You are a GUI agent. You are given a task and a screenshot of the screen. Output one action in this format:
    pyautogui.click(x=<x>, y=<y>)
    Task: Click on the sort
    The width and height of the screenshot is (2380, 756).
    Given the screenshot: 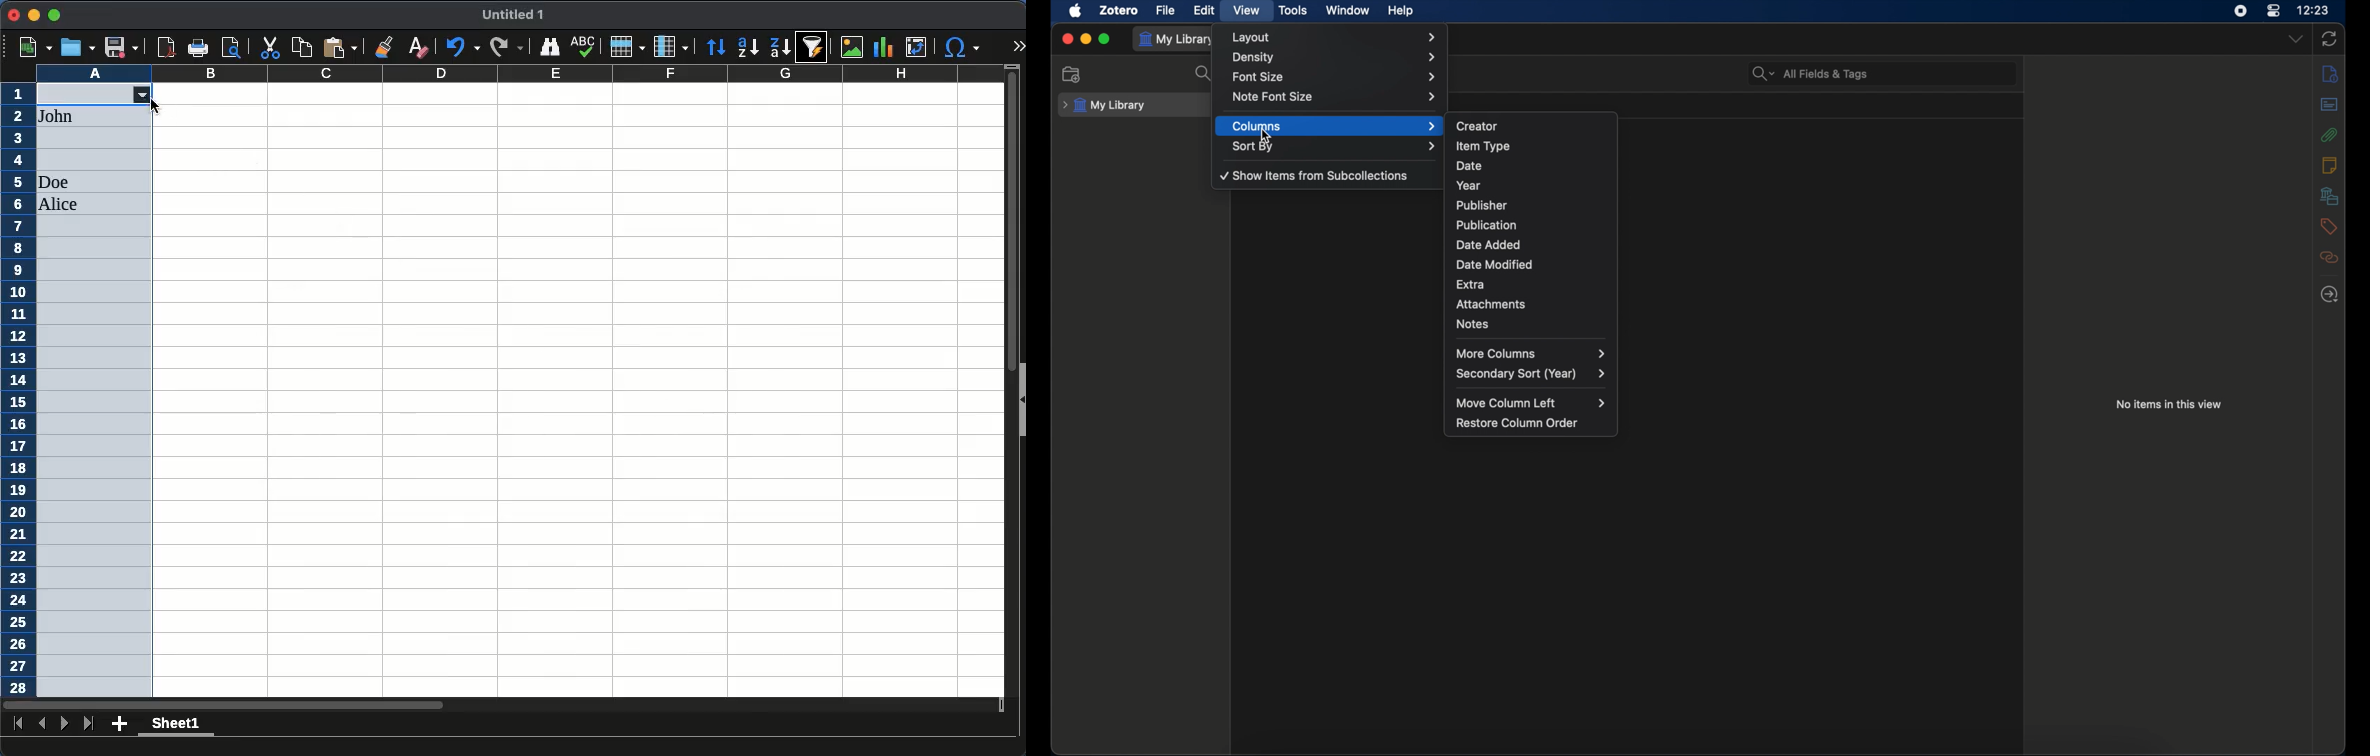 What is the action you would take?
    pyautogui.click(x=718, y=47)
    